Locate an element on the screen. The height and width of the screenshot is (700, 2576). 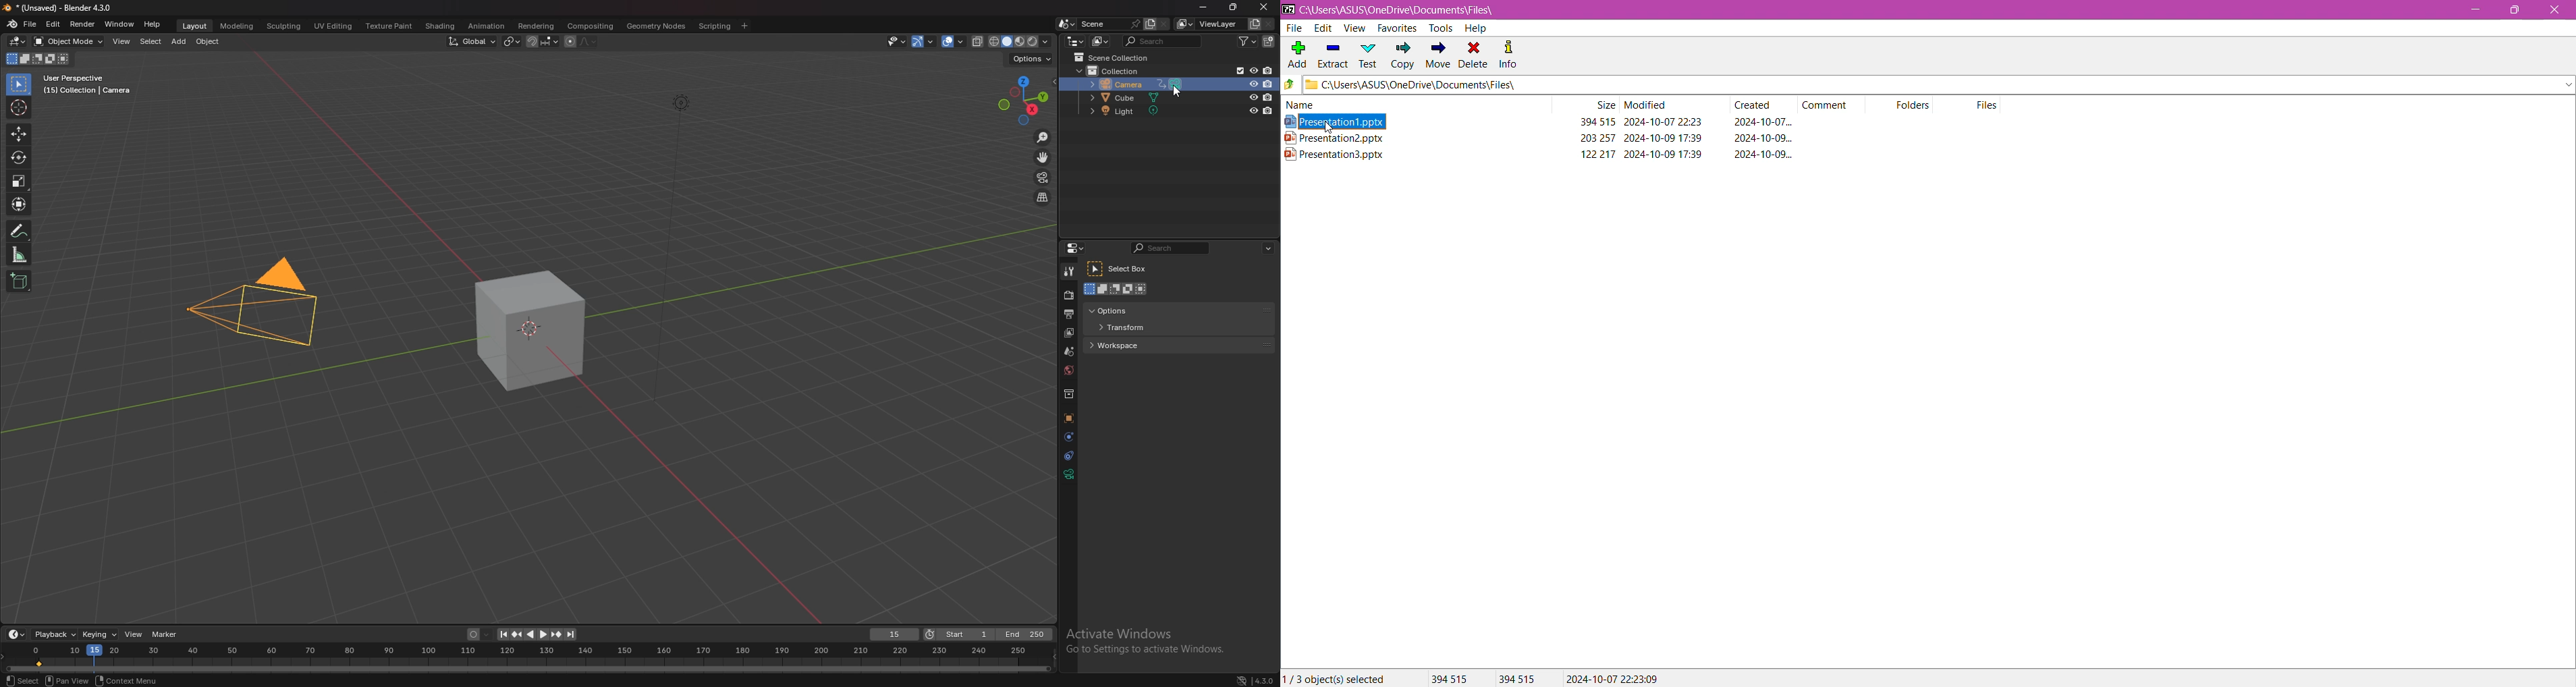
Created is located at coordinates (1757, 105).